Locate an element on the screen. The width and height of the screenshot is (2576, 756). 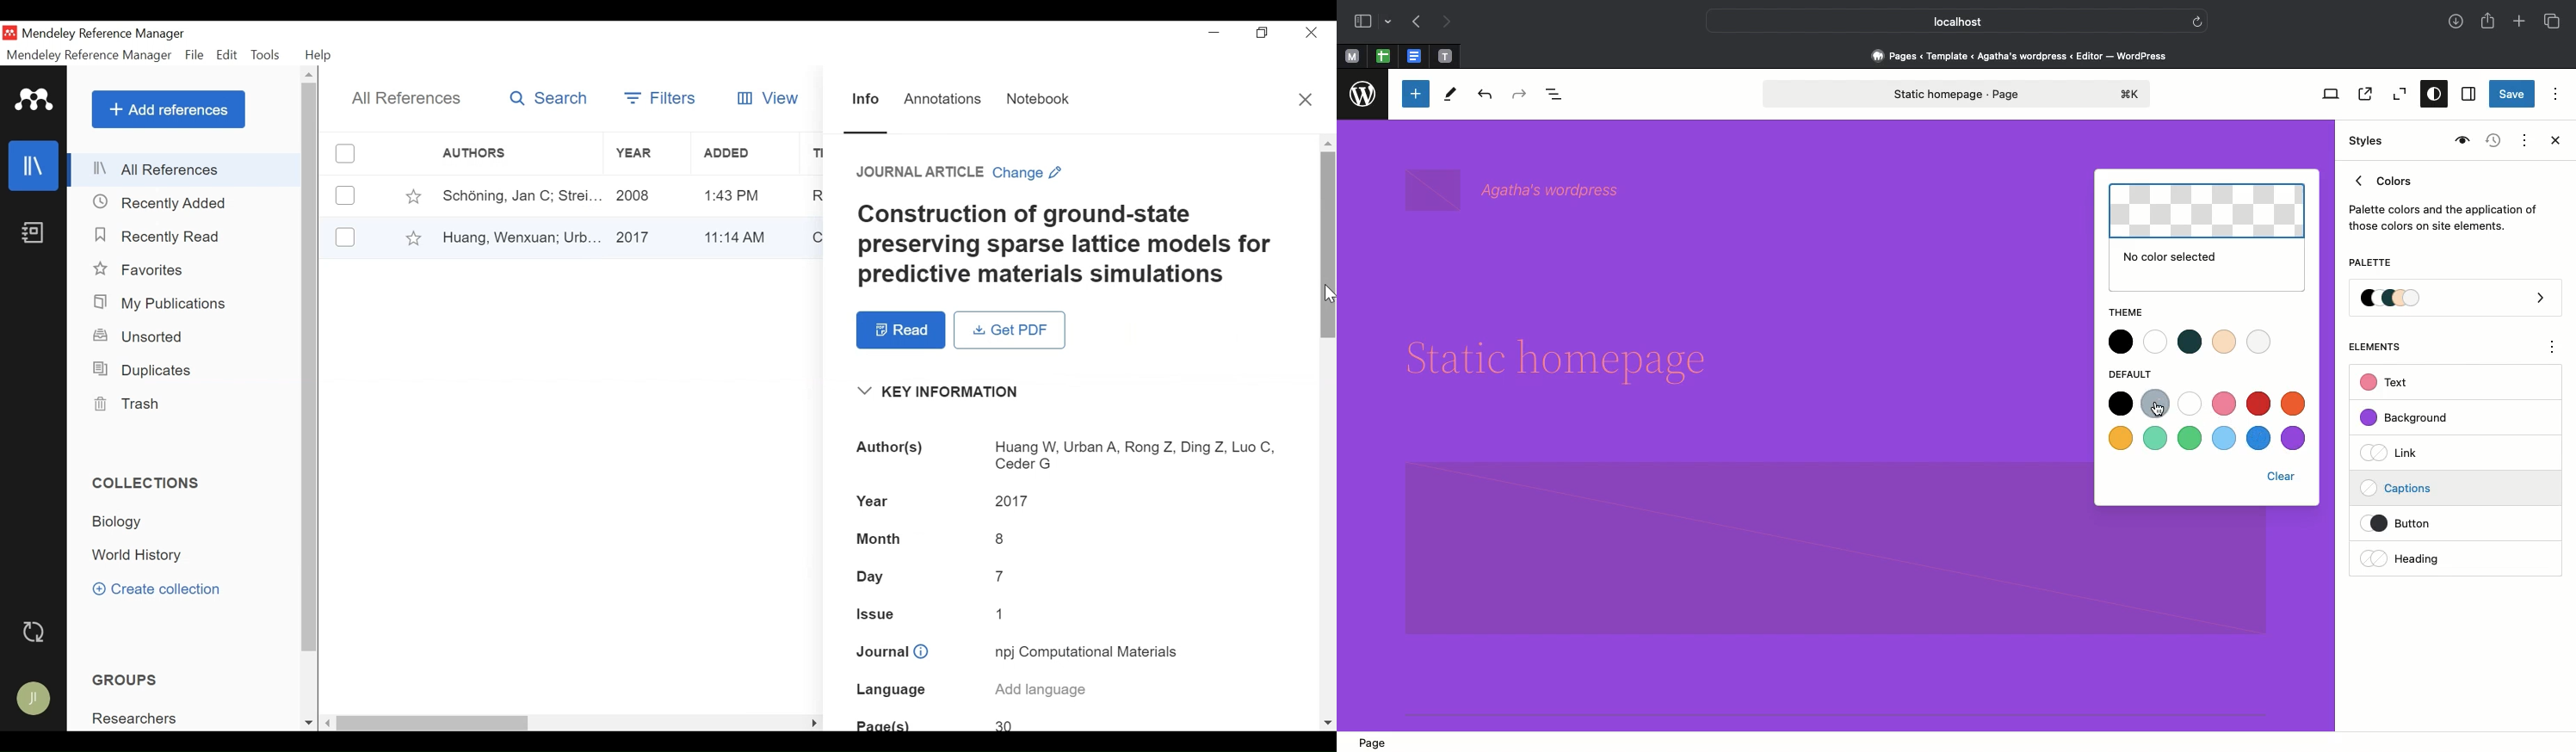
Help is located at coordinates (320, 56).